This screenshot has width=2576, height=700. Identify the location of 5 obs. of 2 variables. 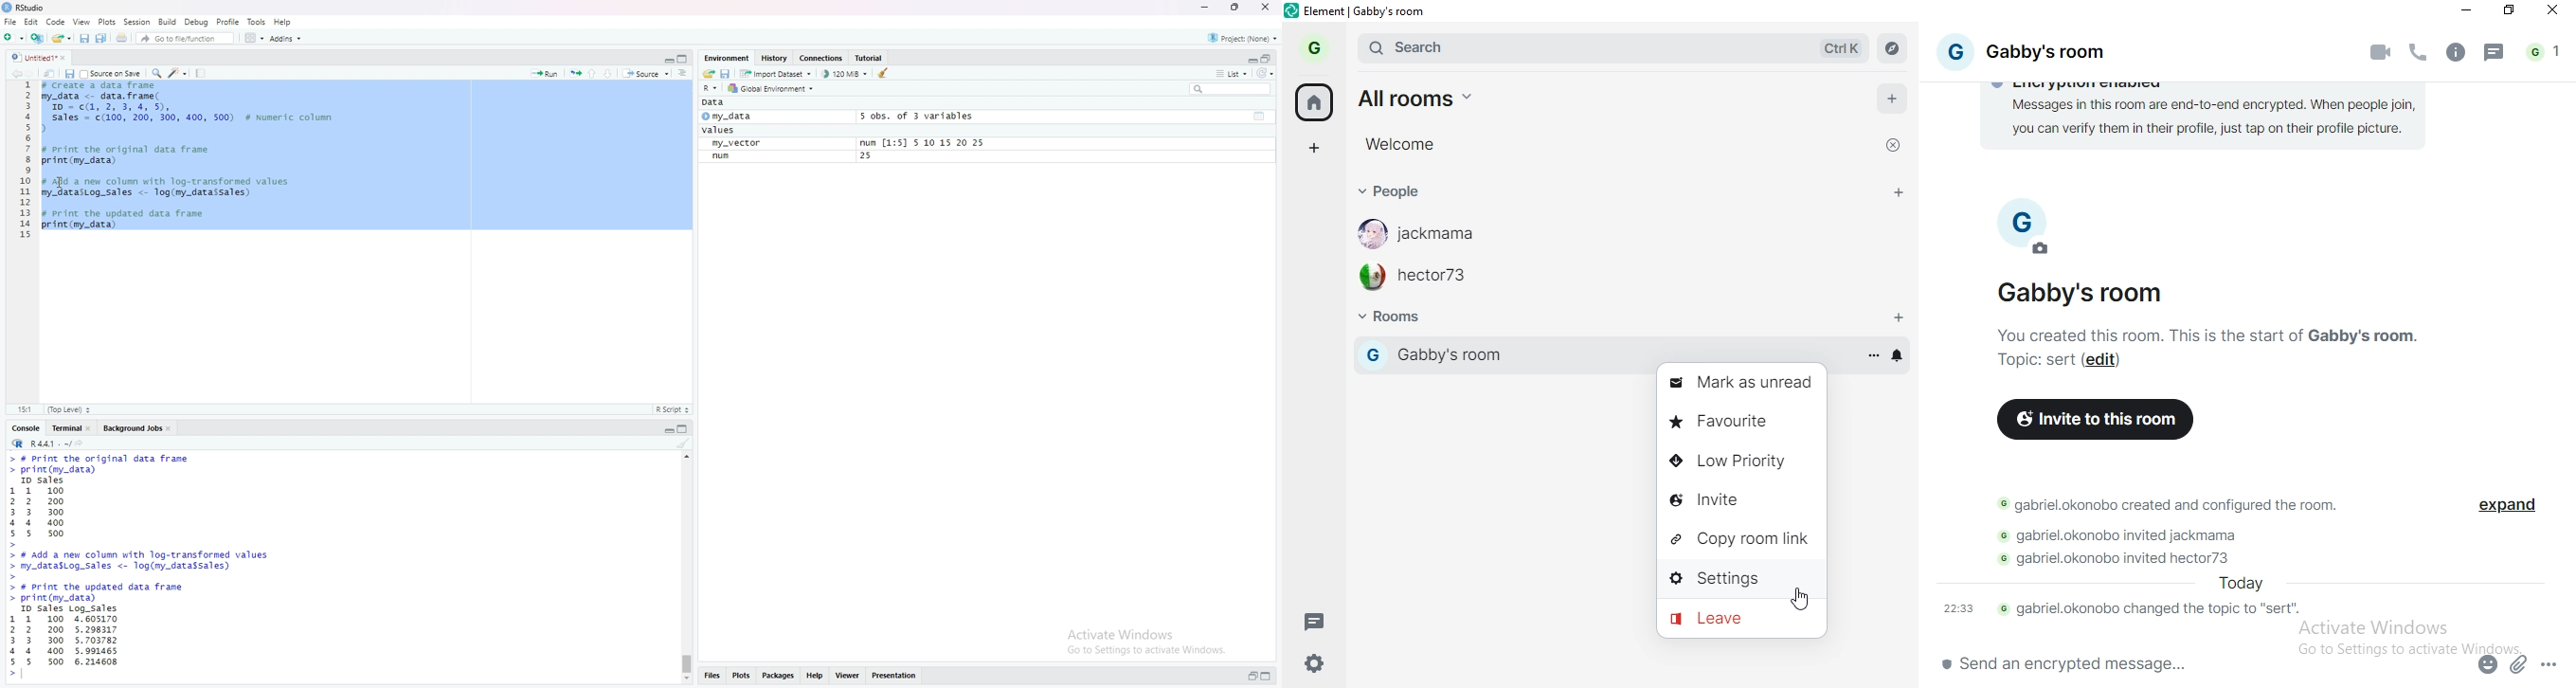
(920, 116).